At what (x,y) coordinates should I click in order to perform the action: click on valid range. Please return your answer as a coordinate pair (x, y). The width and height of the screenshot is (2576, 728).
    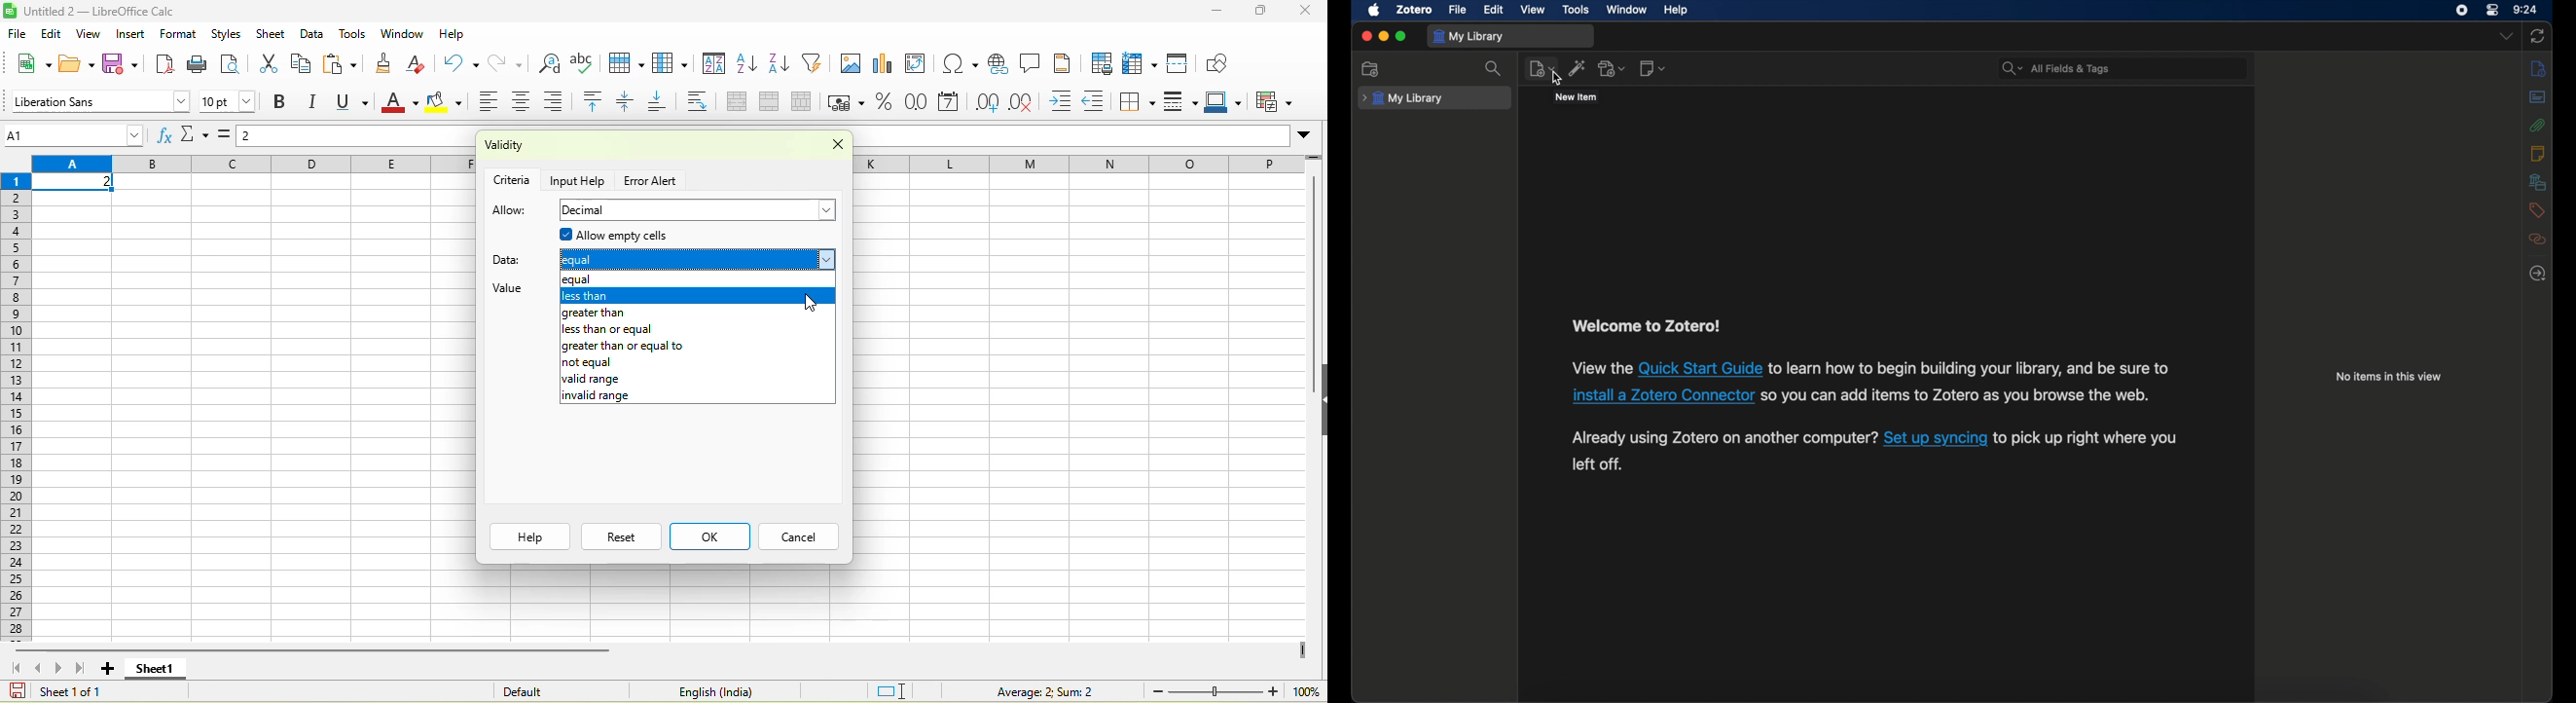
    Looking at the image, I should click on (690, 379).